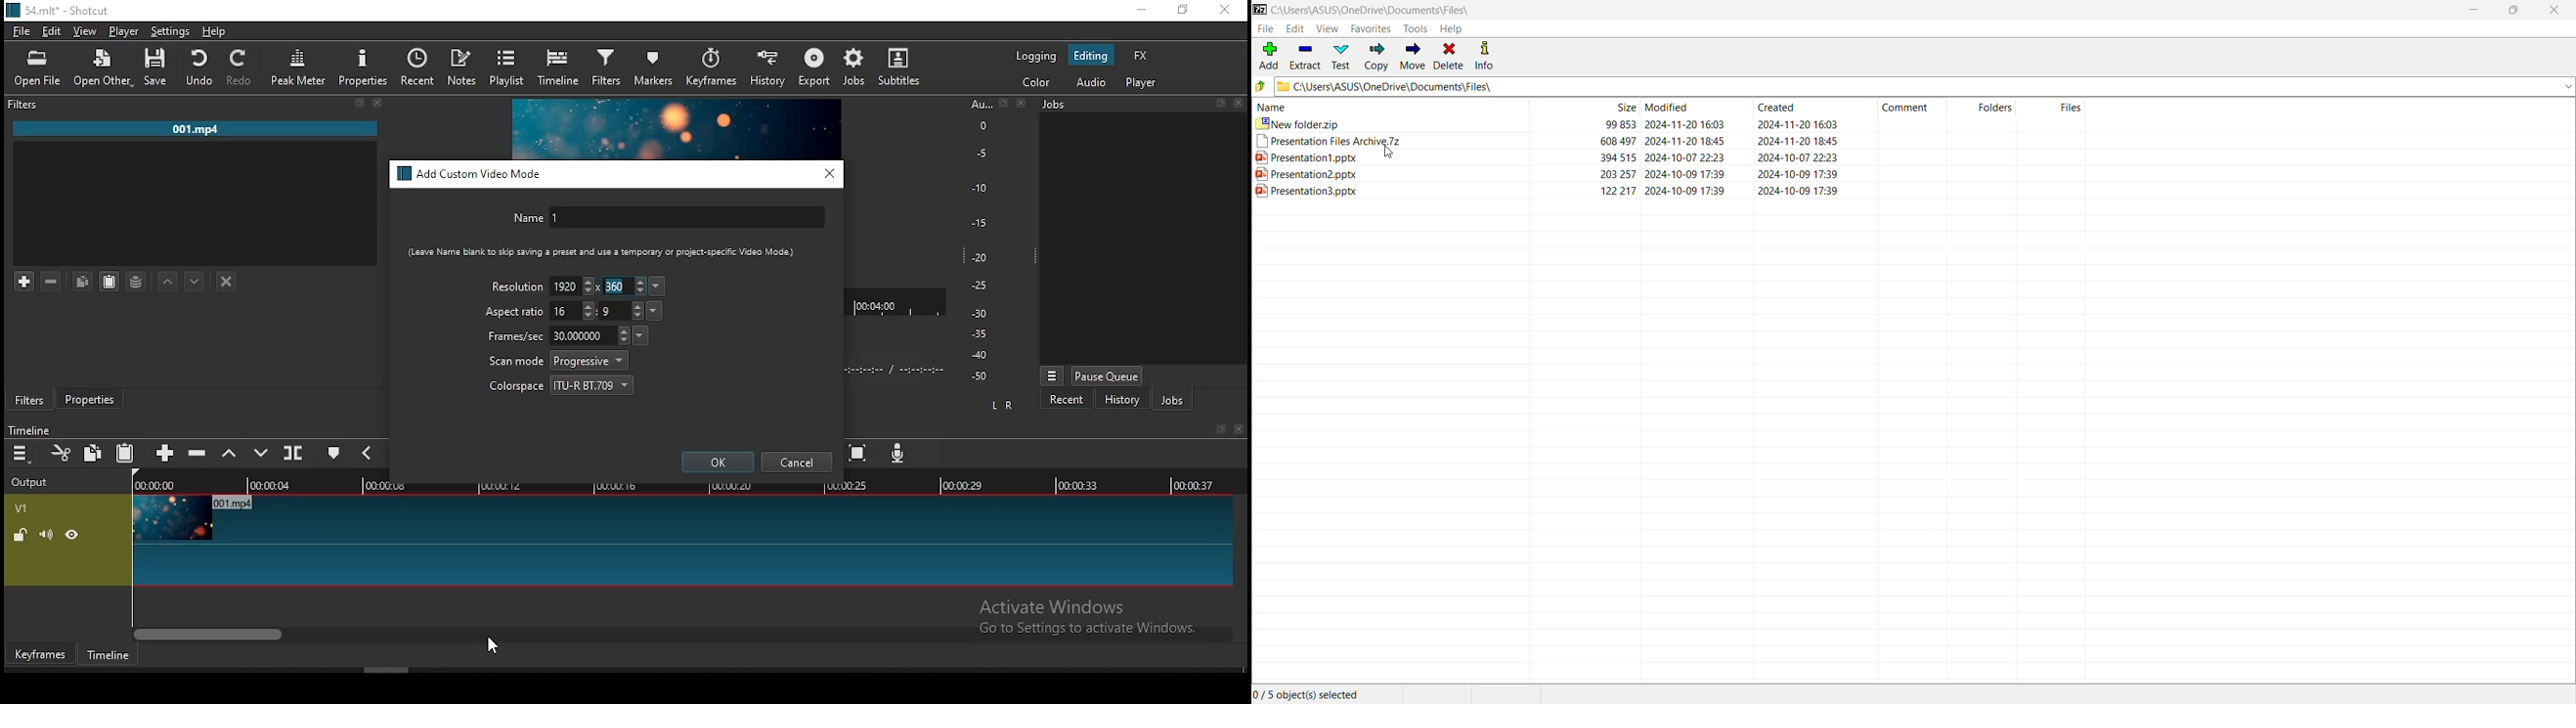 The image size is (2576, 728). I want to click on 00:00:20, so click(729, 484).